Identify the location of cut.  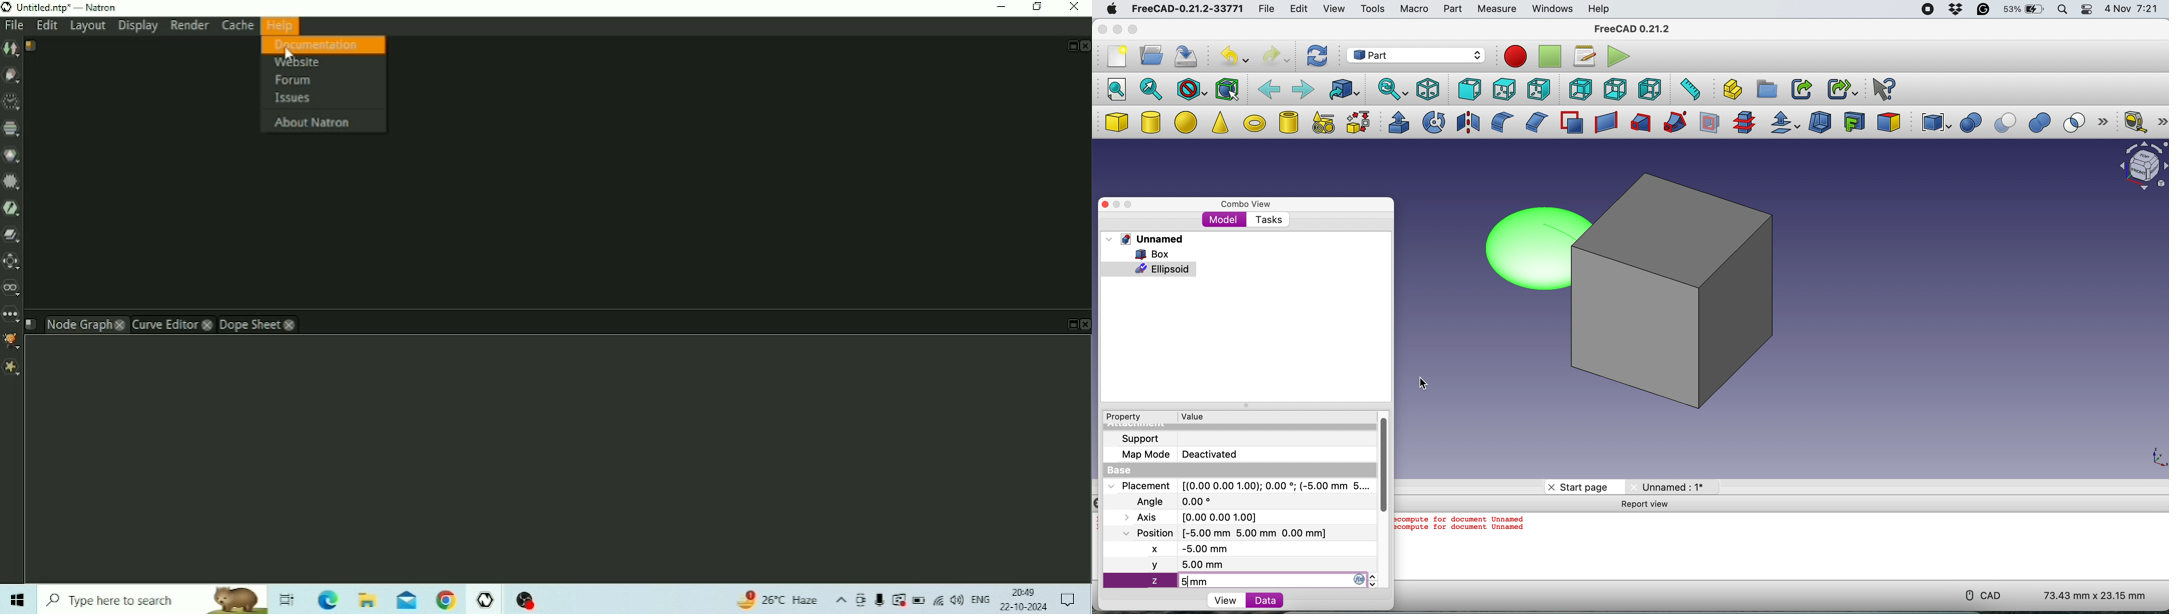
(2007, 123).